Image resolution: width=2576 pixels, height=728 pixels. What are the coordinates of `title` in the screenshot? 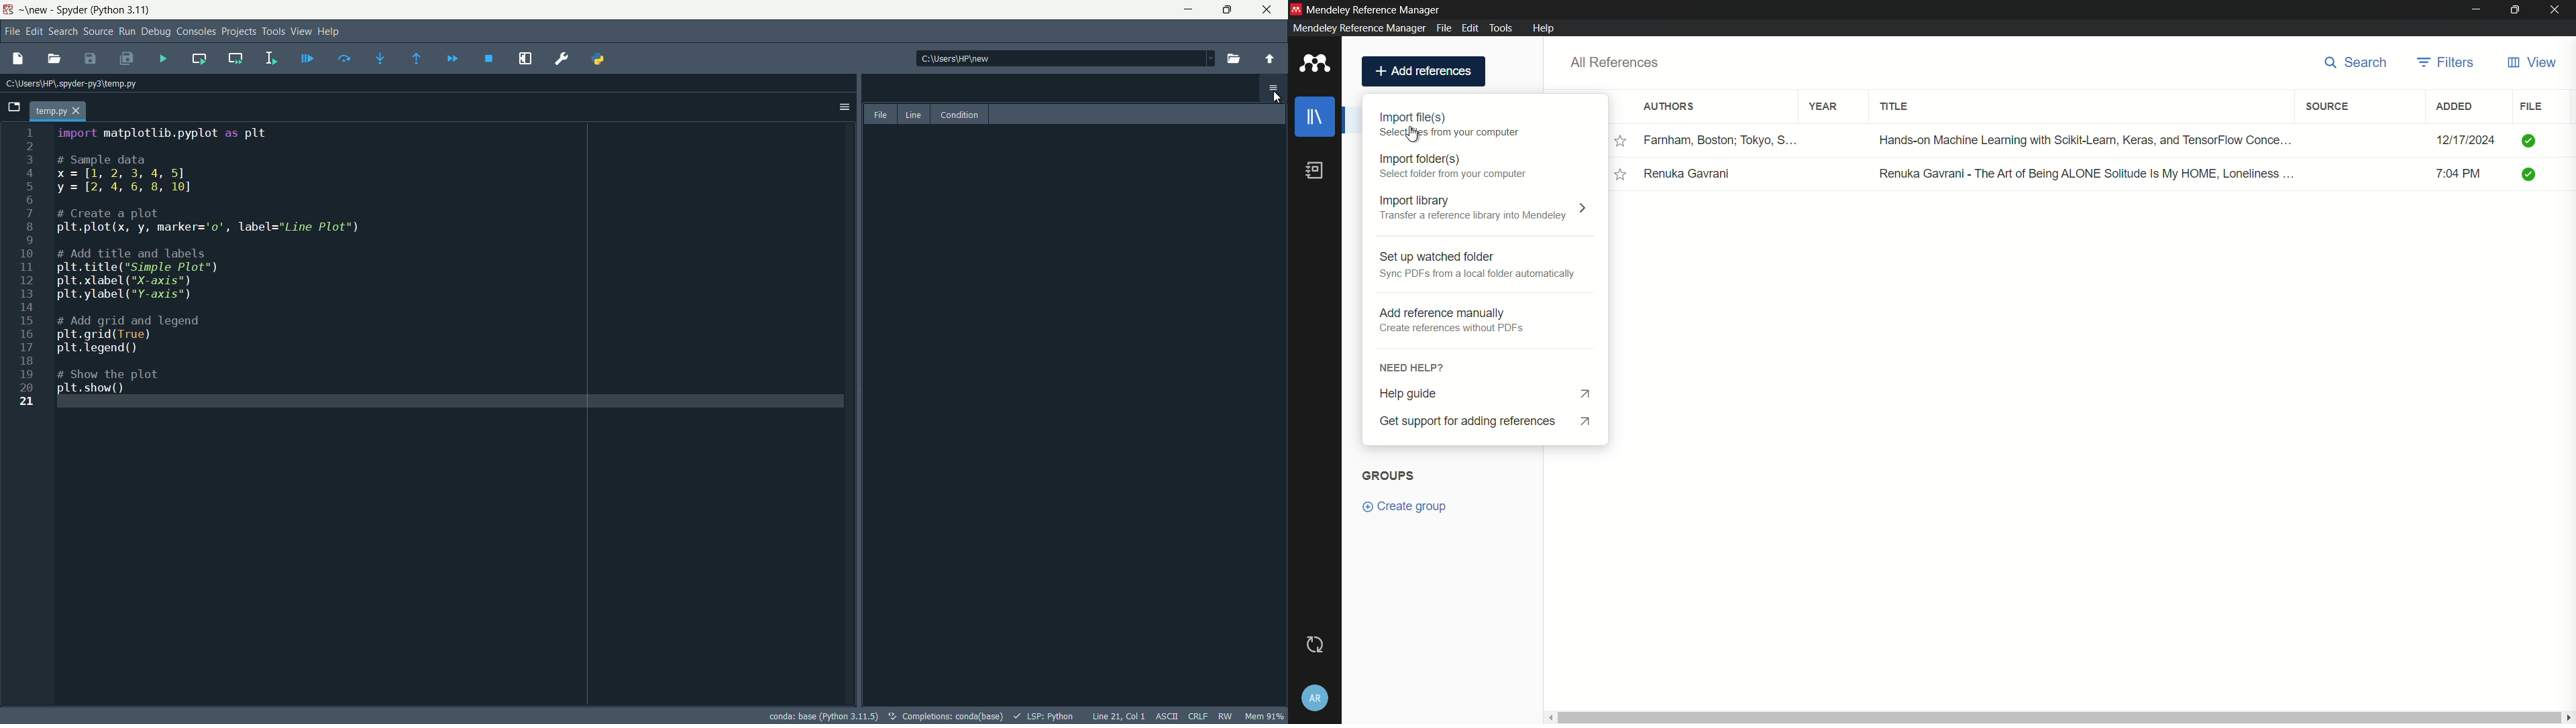 It's located at (1897, 109).